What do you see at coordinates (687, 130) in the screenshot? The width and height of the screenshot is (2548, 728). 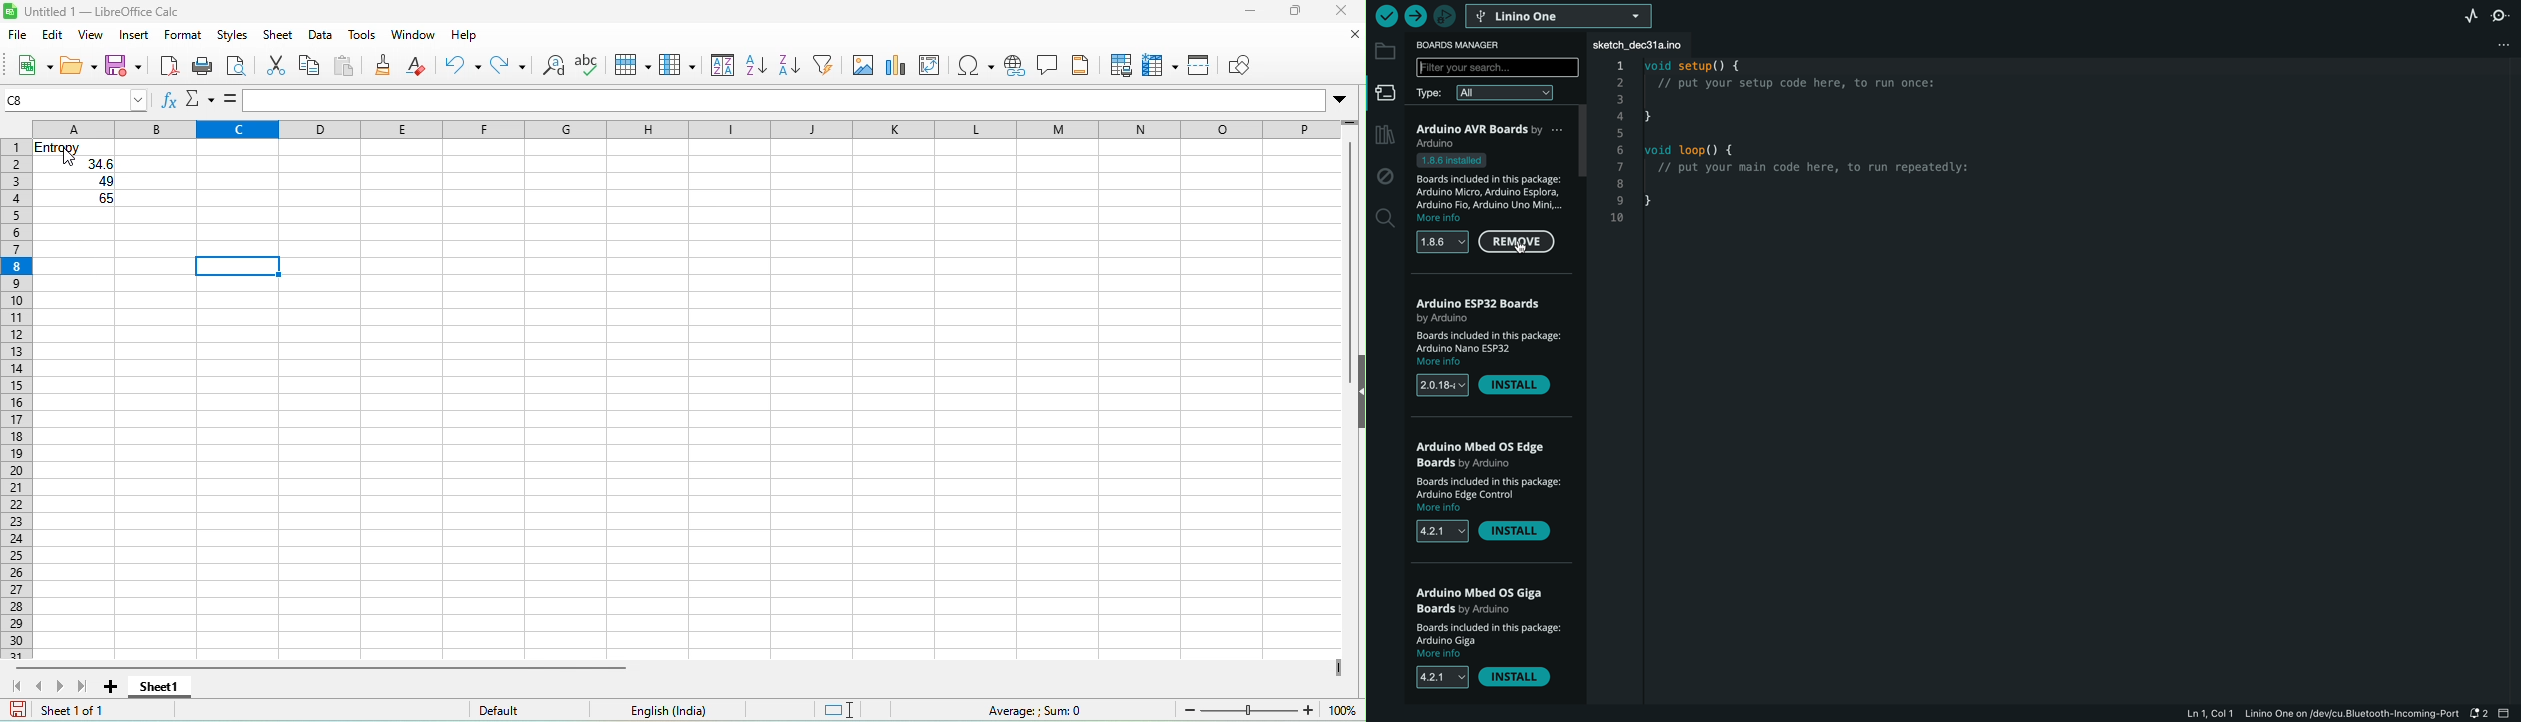 I see `column headings` at bounding box center [687, 130].